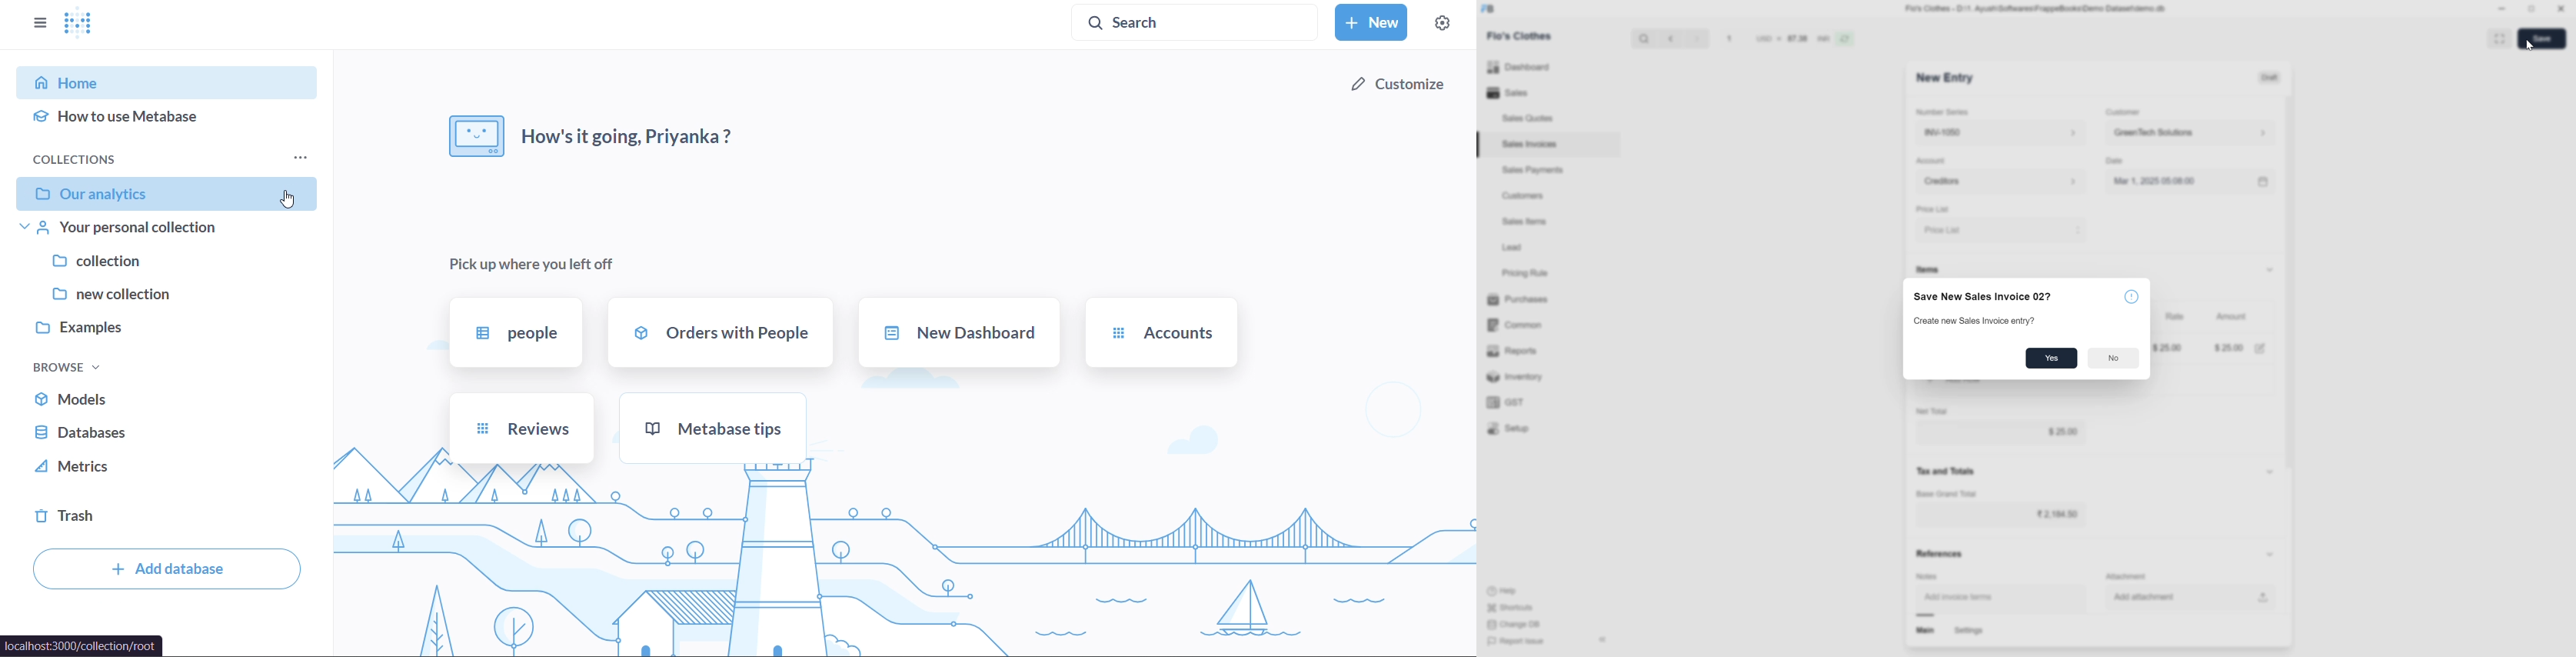 The width and height of the screenshot is (2576, 672). Describe the element at coordinates (1642, 41) in the screenshot. I see `search ` at that location.